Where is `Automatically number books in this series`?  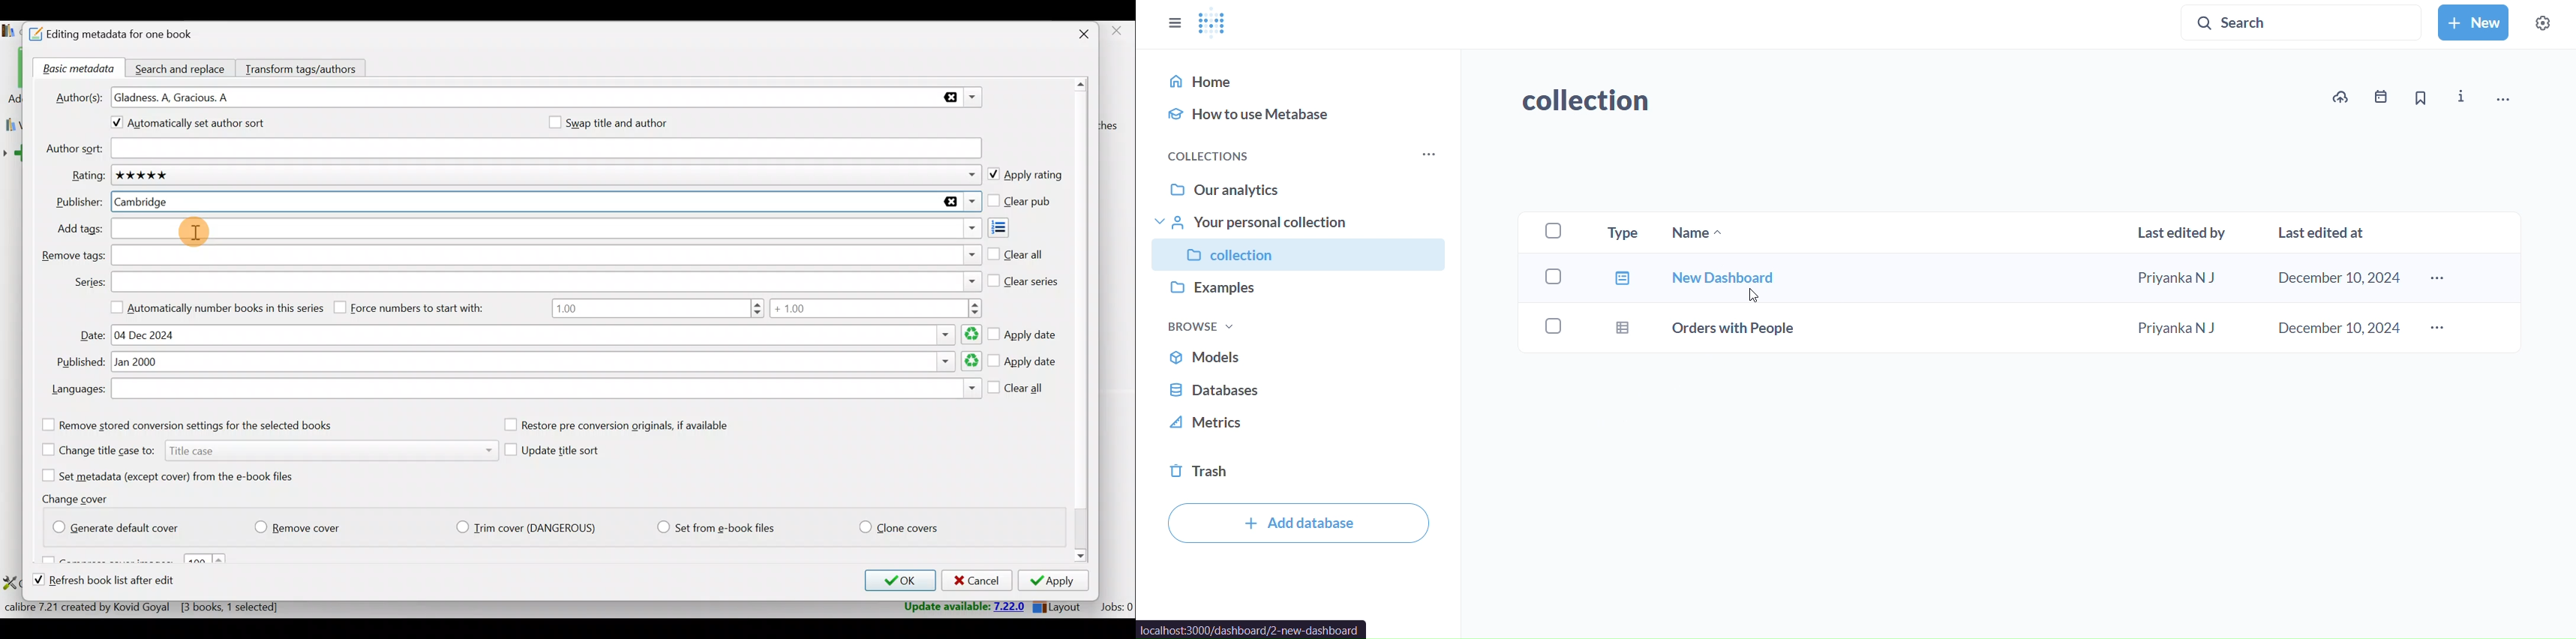
Automatically number books in this series is located at coordinates (212, 306).